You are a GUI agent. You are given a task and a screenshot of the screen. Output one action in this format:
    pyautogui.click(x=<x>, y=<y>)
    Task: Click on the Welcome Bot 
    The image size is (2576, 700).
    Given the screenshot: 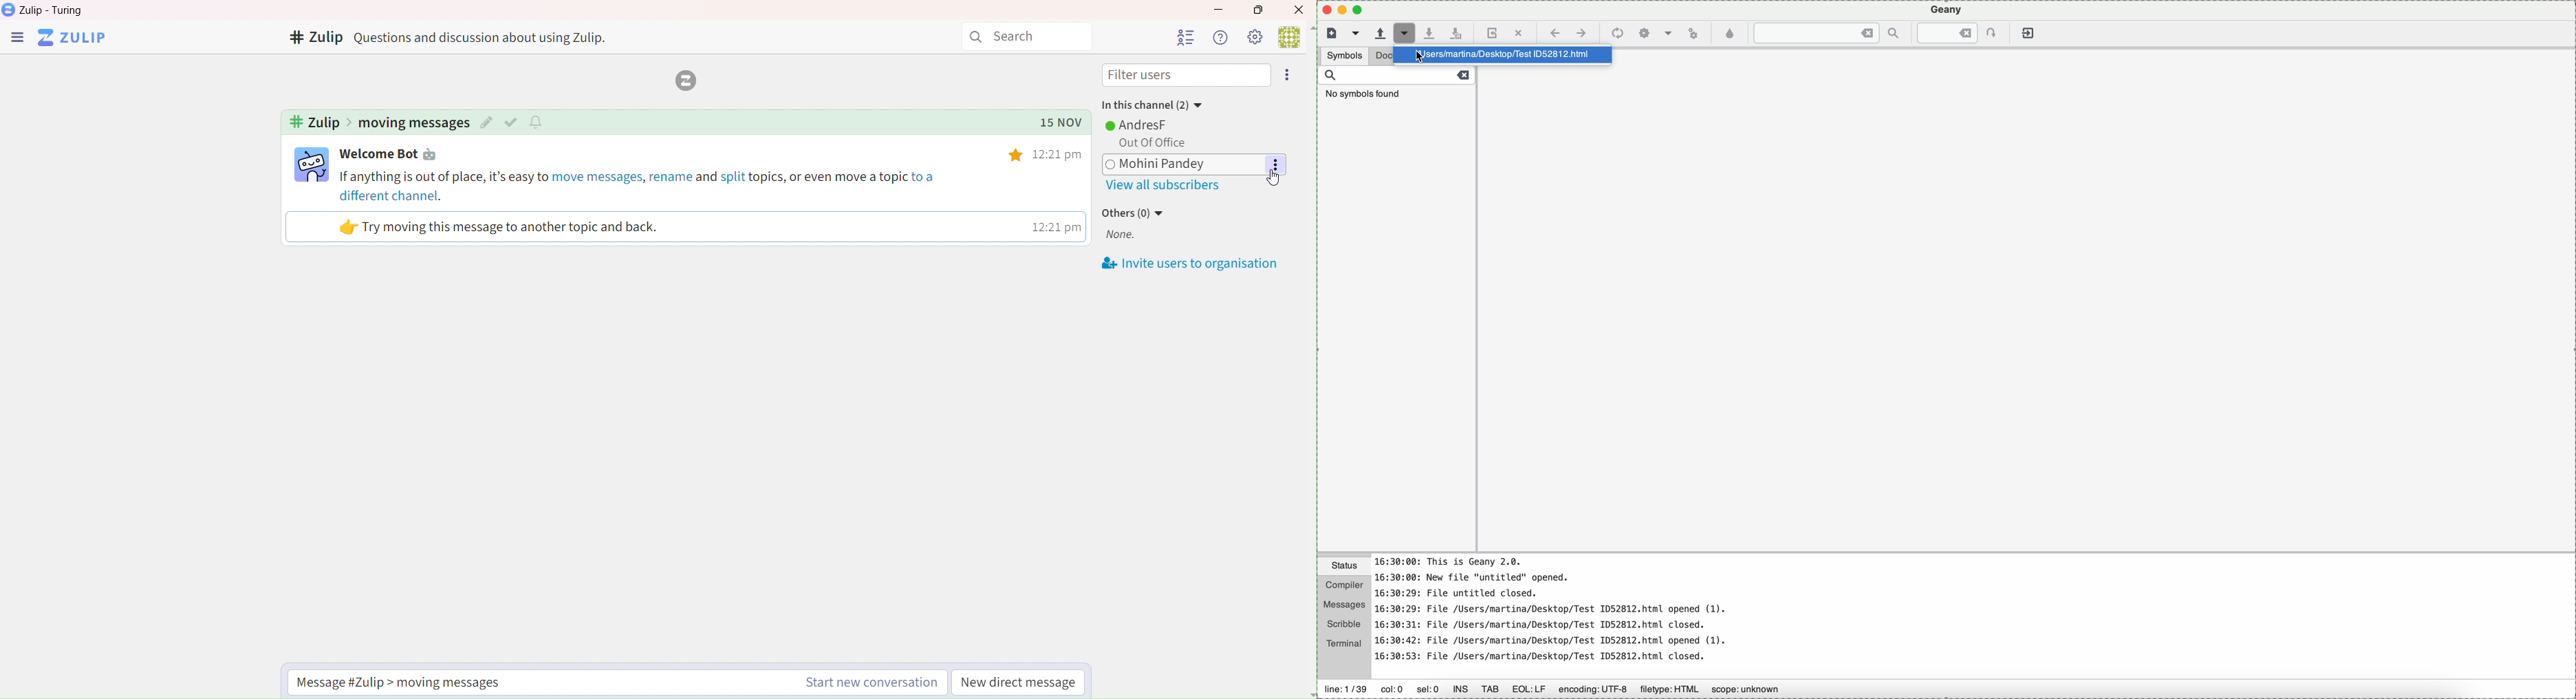 What is the action you would take?
    pyautogui.click(x=393, y=155)
    